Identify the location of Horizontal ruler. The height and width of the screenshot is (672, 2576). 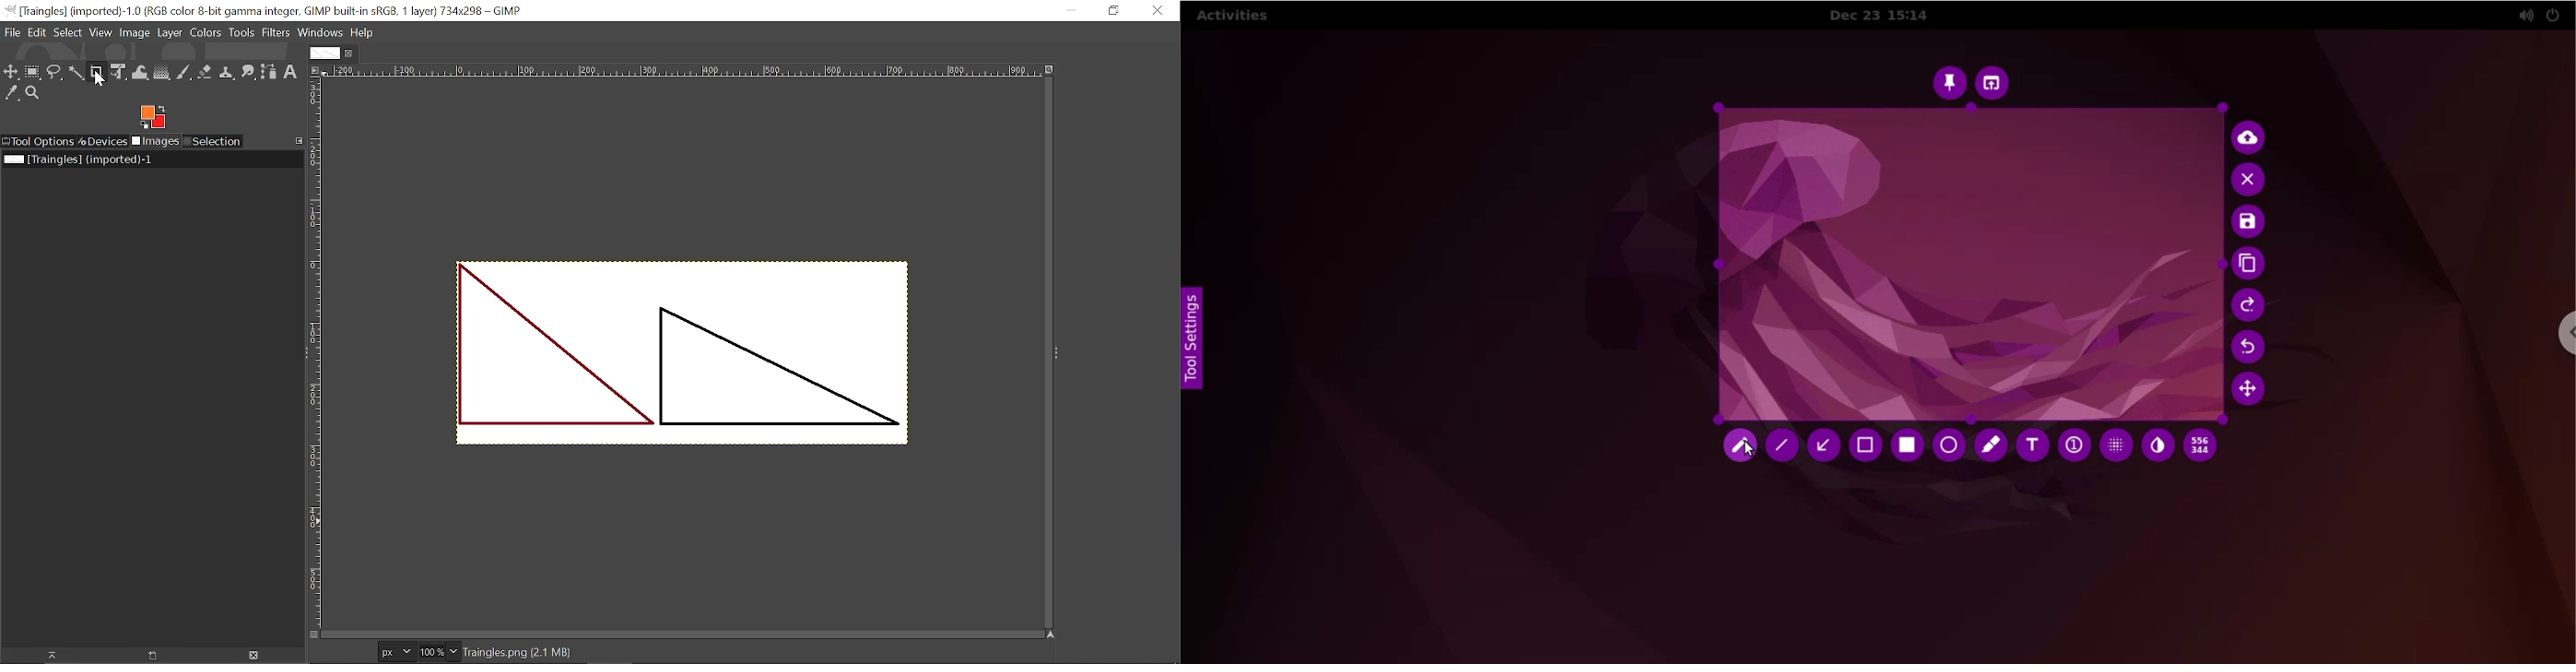
(682, 71).